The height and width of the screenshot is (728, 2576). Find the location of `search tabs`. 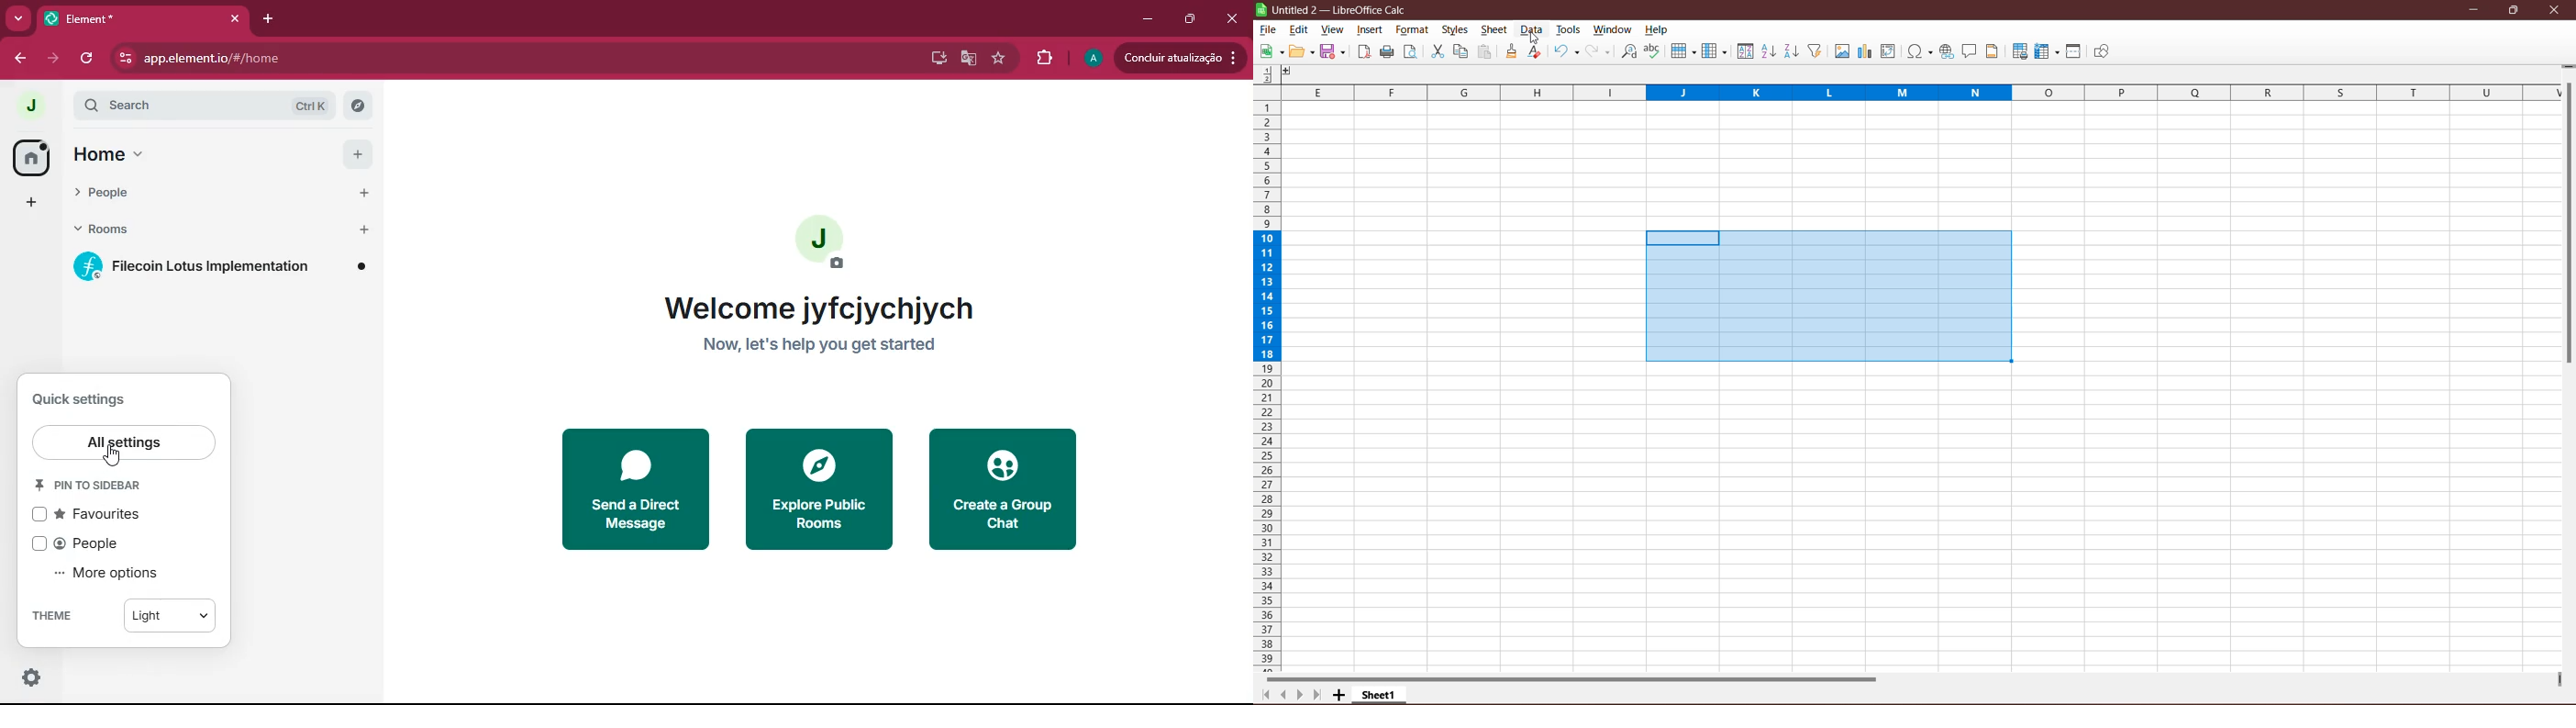

search tabs is located at coordinates (19, 20).